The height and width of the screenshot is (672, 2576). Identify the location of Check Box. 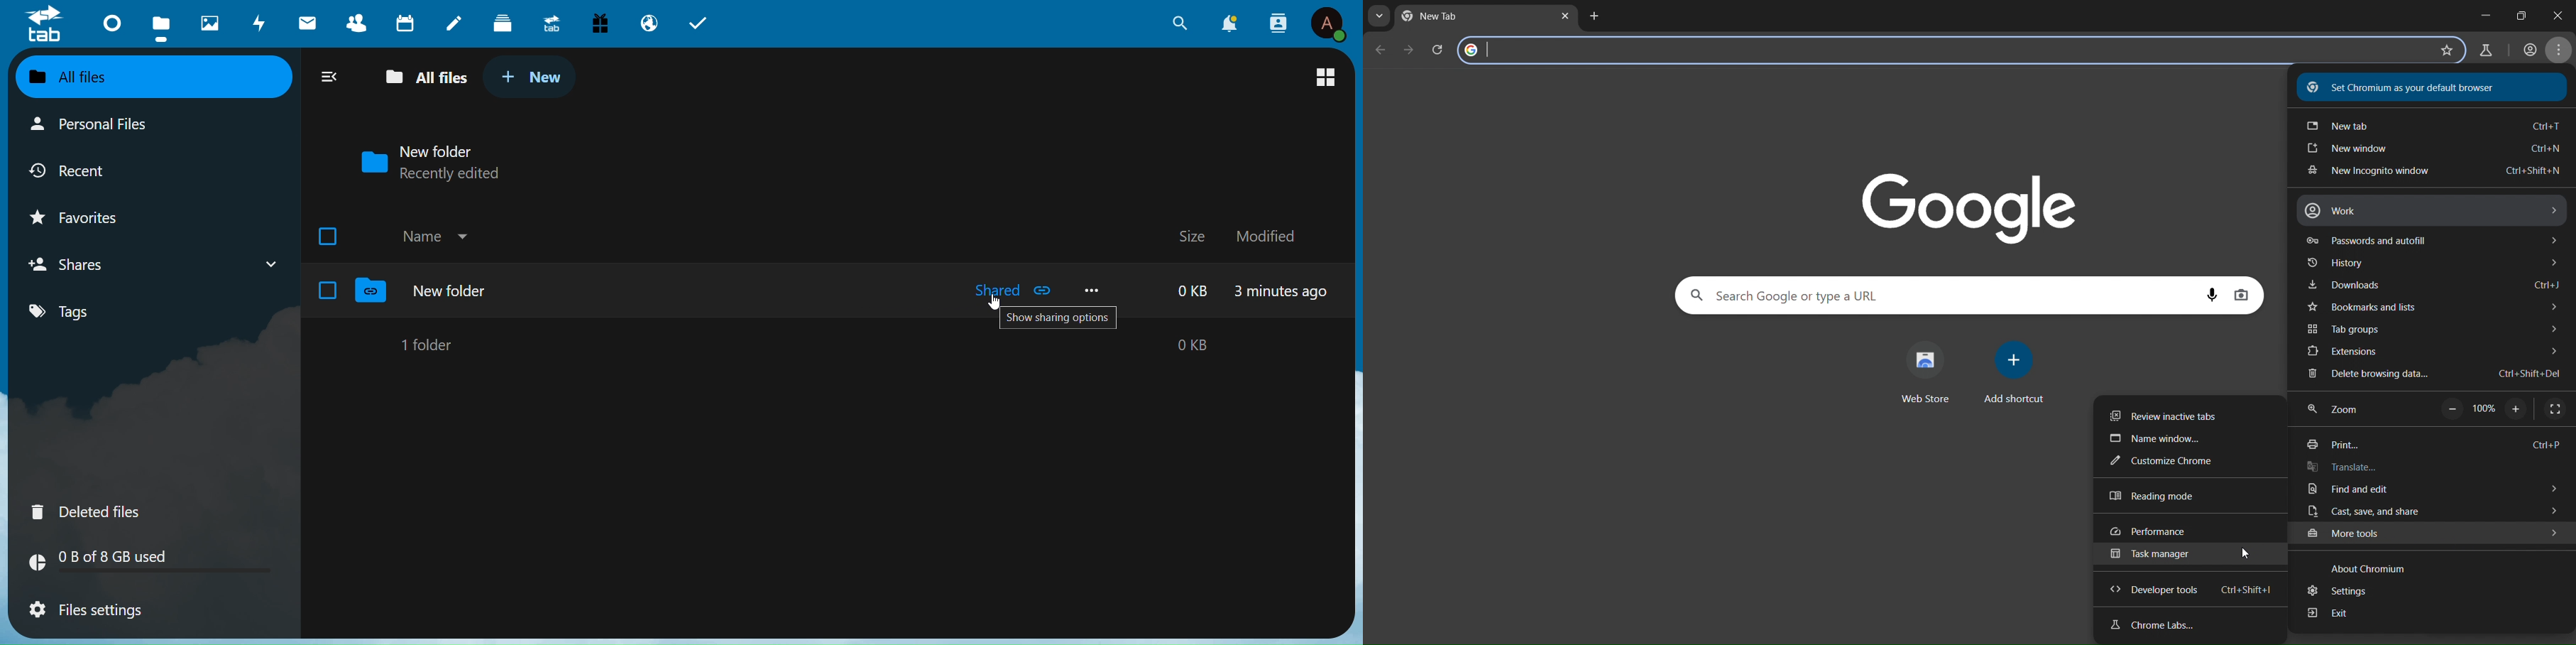
(328, 290).